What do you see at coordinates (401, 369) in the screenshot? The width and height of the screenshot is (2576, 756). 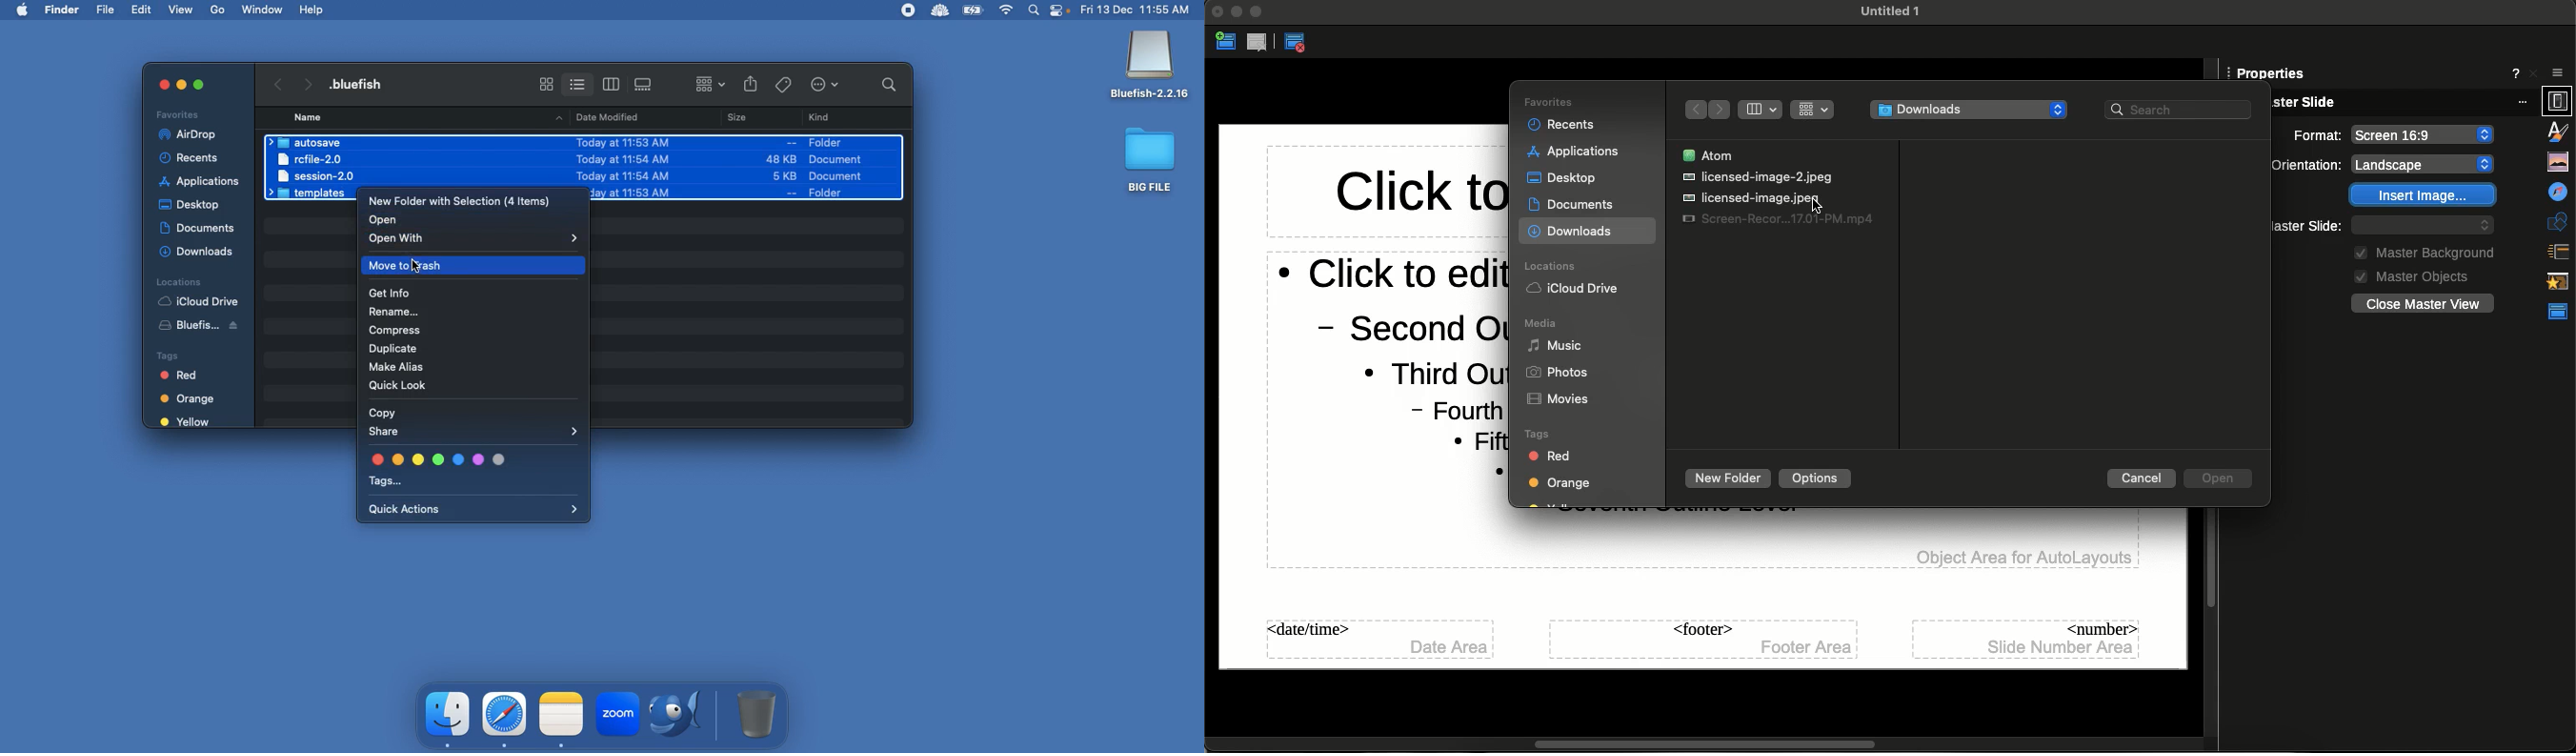 I see `Make aliases` at bounding box center [401, 369].